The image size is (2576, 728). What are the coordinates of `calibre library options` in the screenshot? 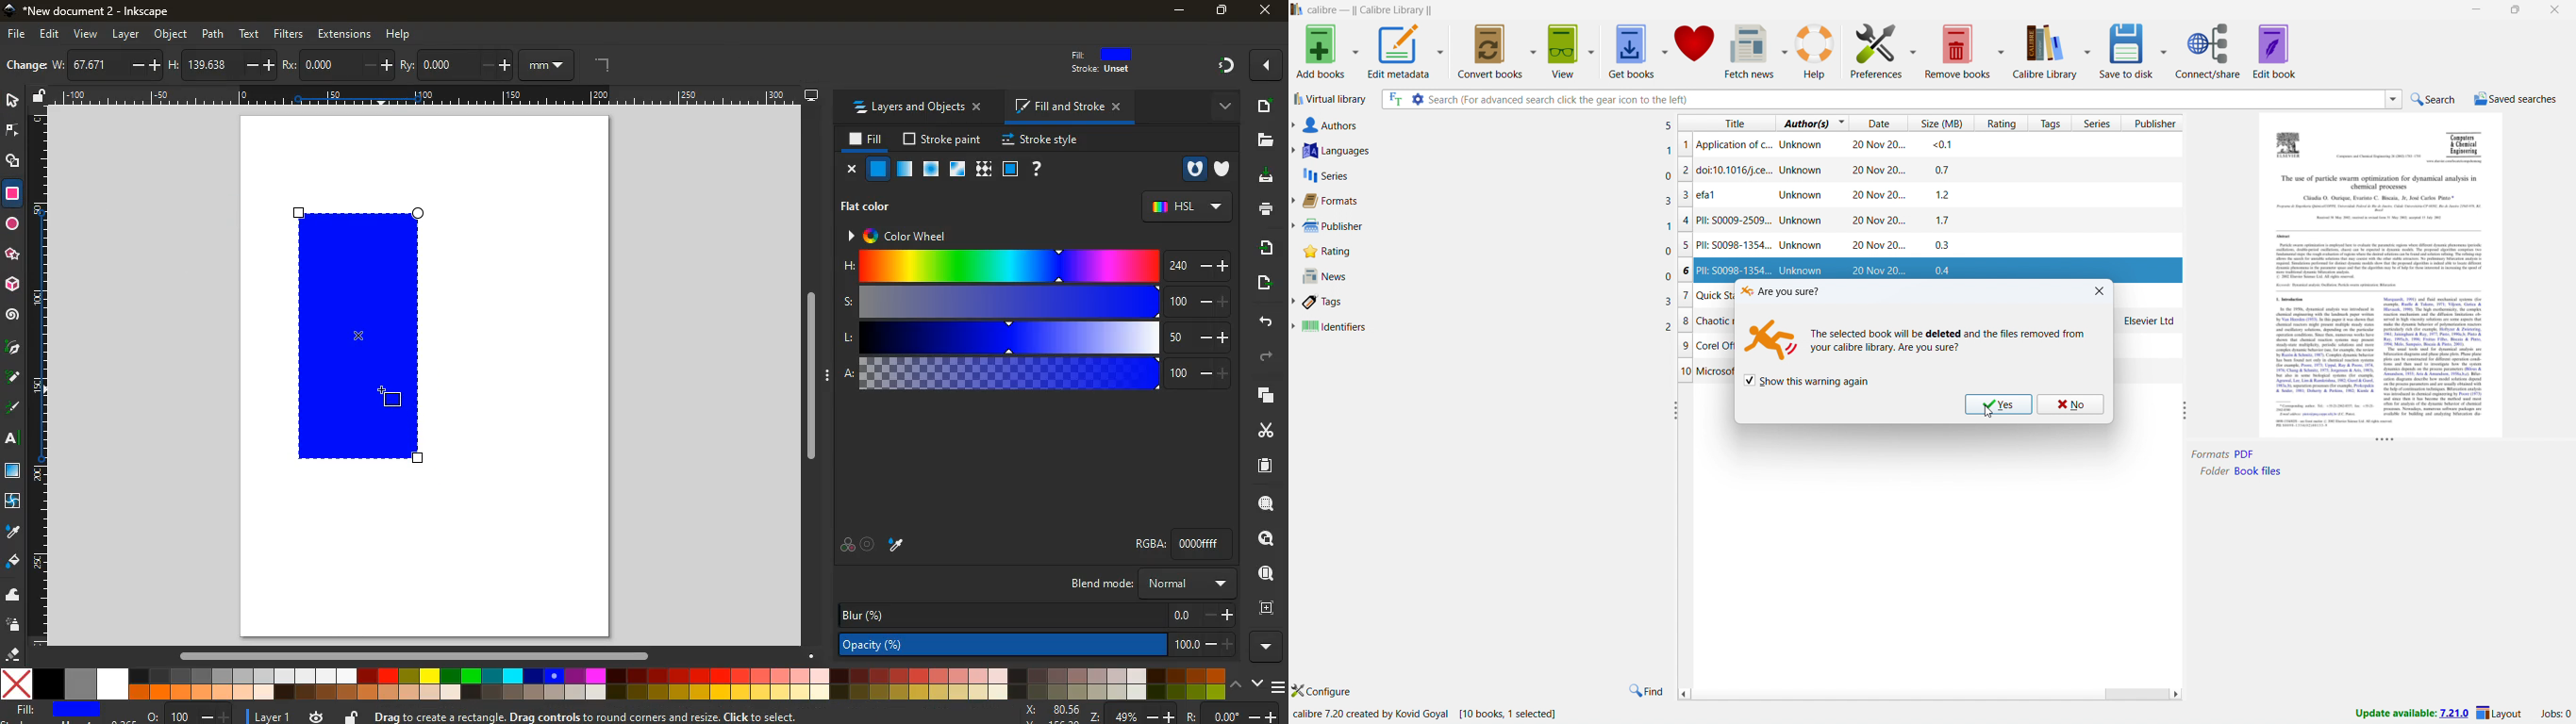 It's located at (2087, 50).